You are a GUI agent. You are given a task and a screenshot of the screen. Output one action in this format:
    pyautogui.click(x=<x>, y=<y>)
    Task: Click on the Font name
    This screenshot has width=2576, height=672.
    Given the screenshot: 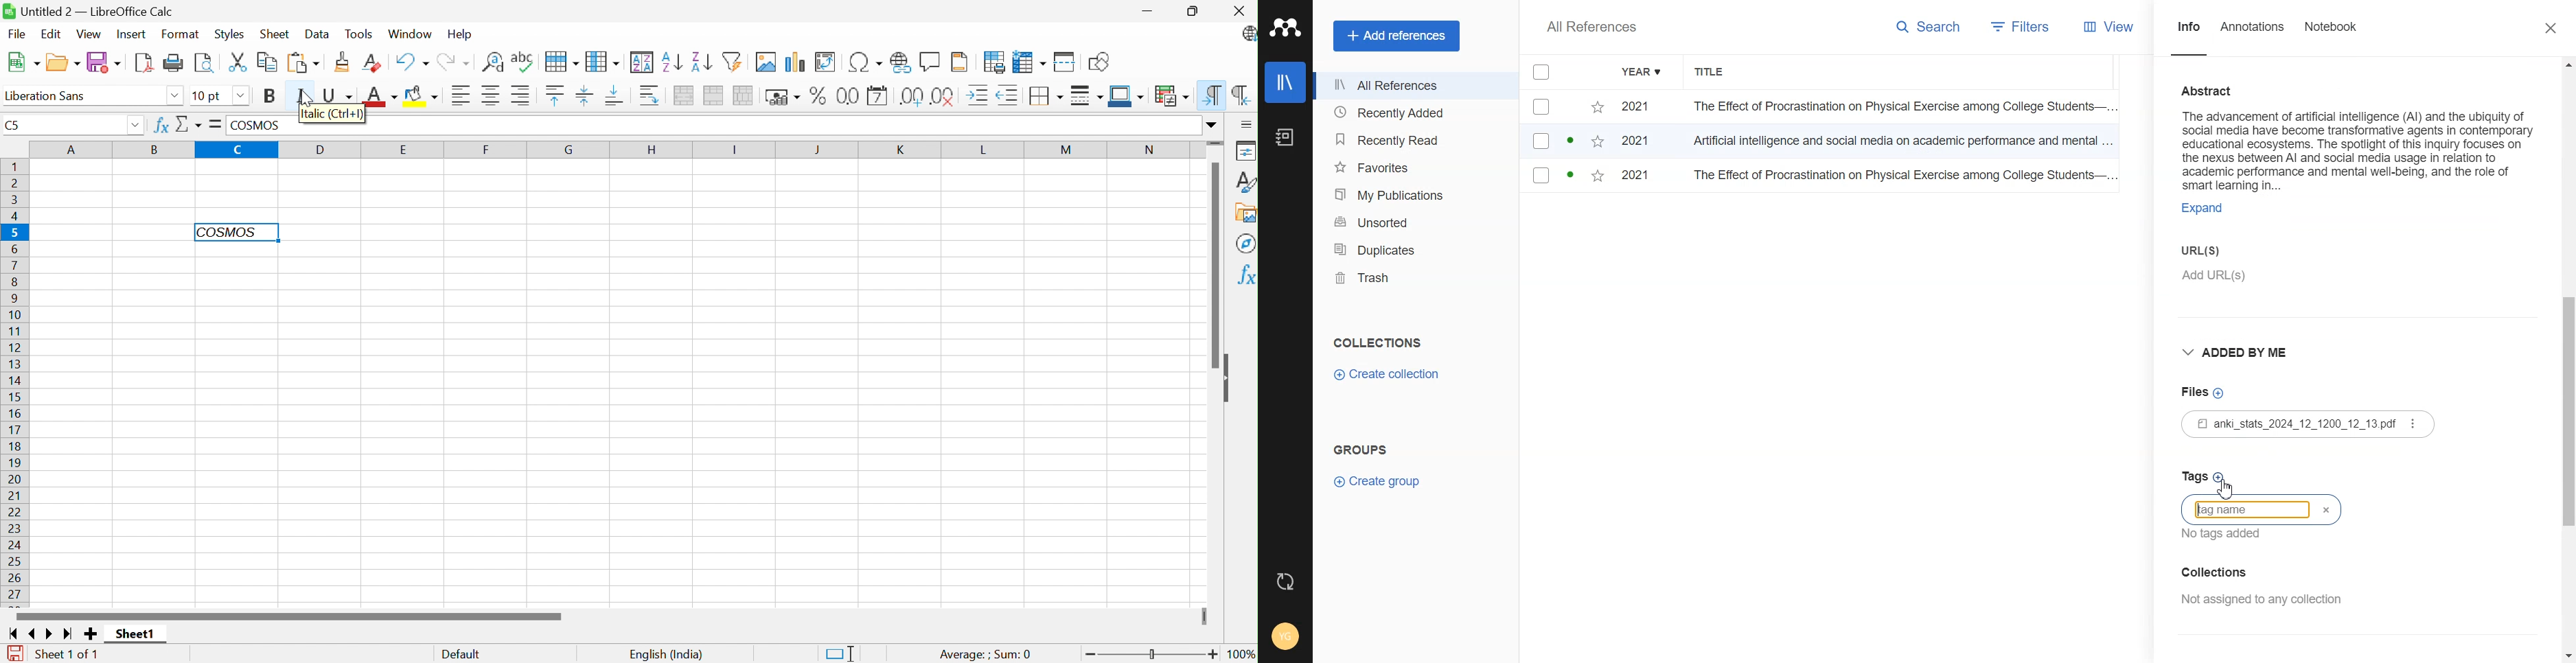 What is the action you would take?
    pyautogui.click(x=43, y=96)
    